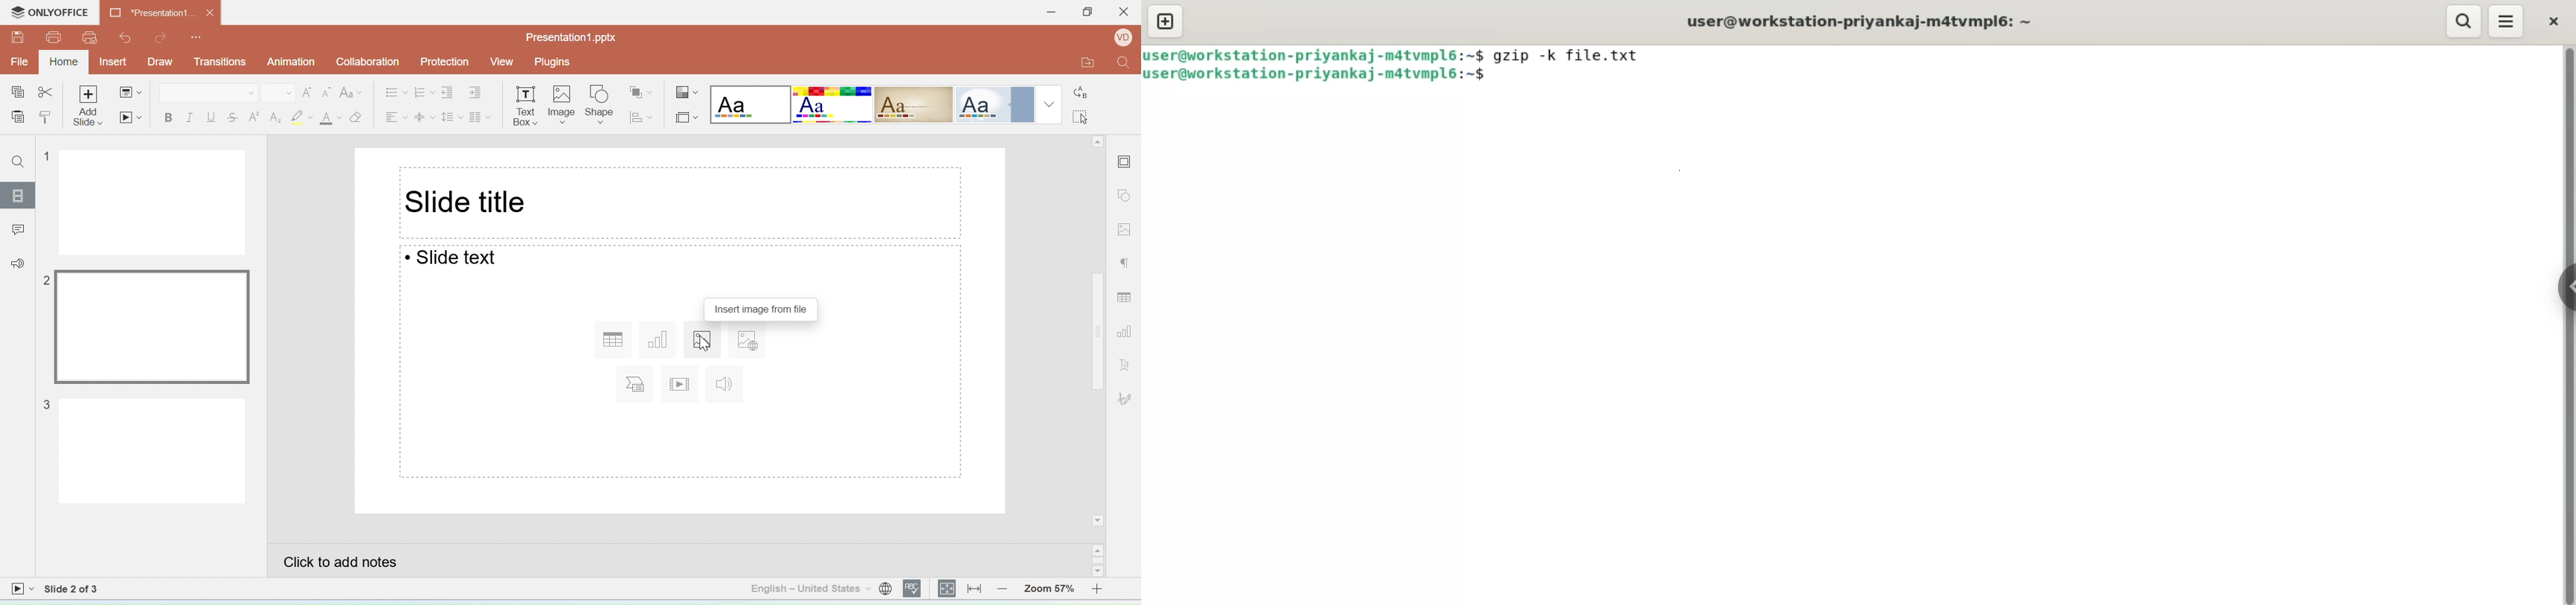  What do you see at coordinates (1047, 13) in the screenshot?
I see `Minimise` at bounding box center [1047, 13].